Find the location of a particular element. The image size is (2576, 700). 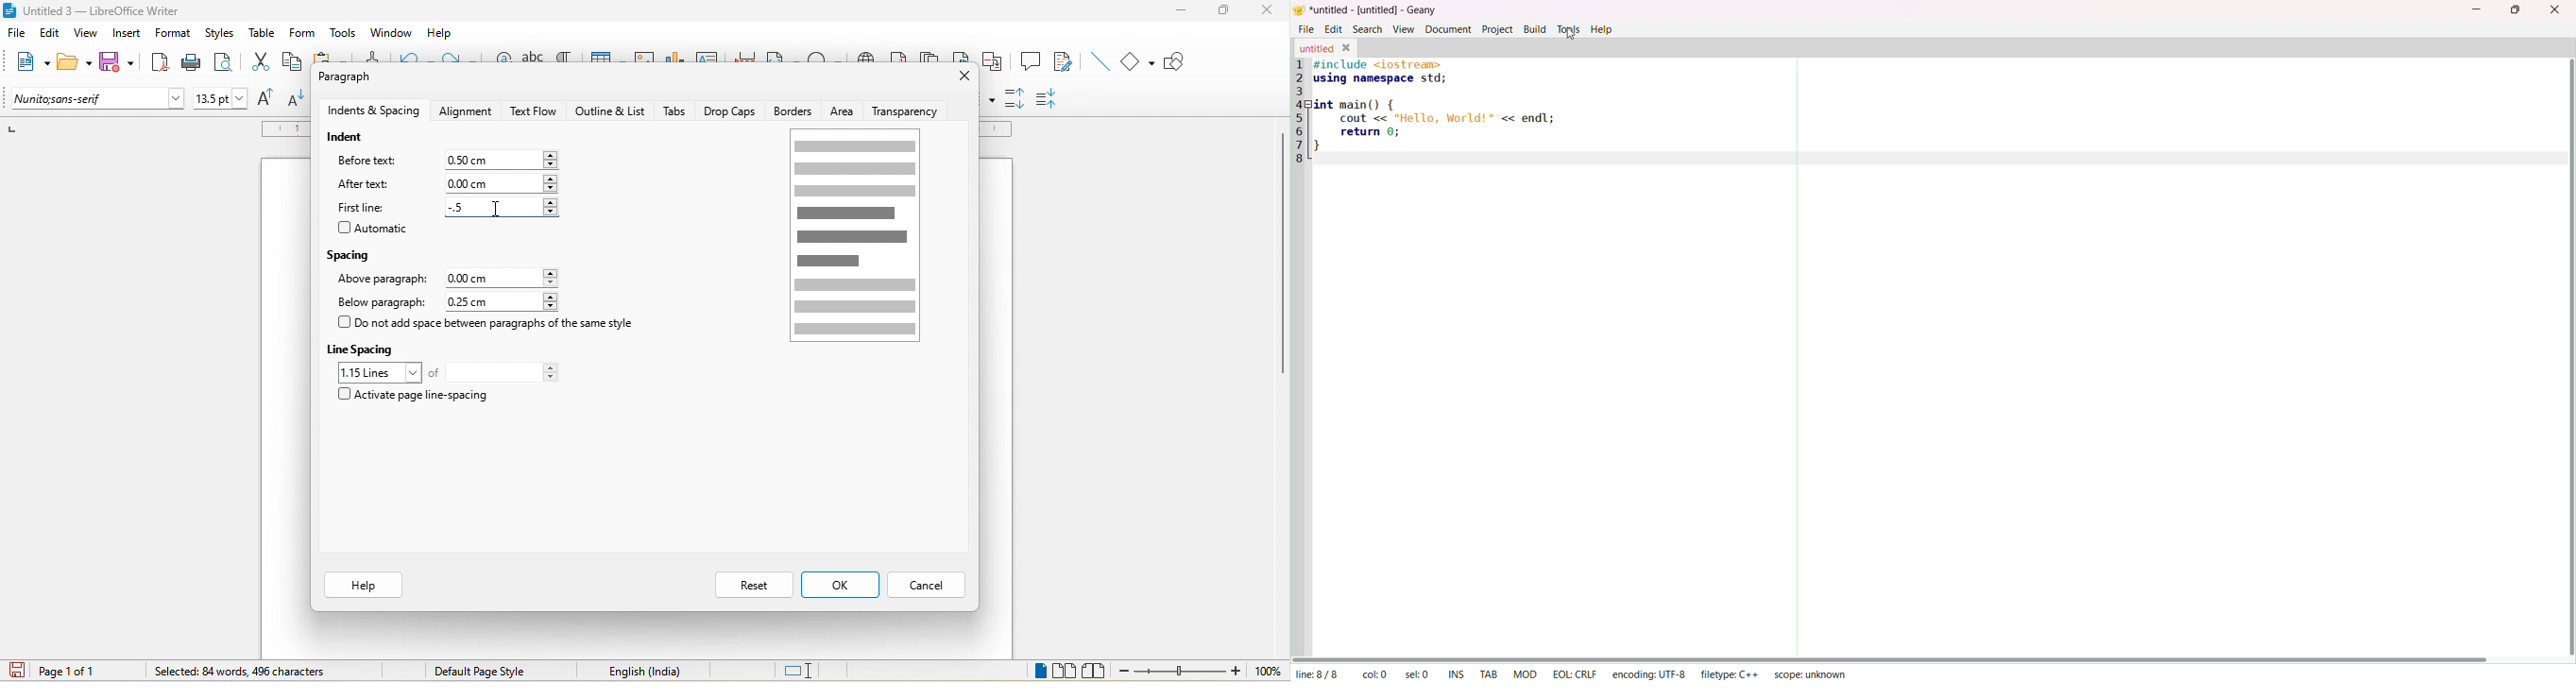

close is located at coordinates (1264, 9).